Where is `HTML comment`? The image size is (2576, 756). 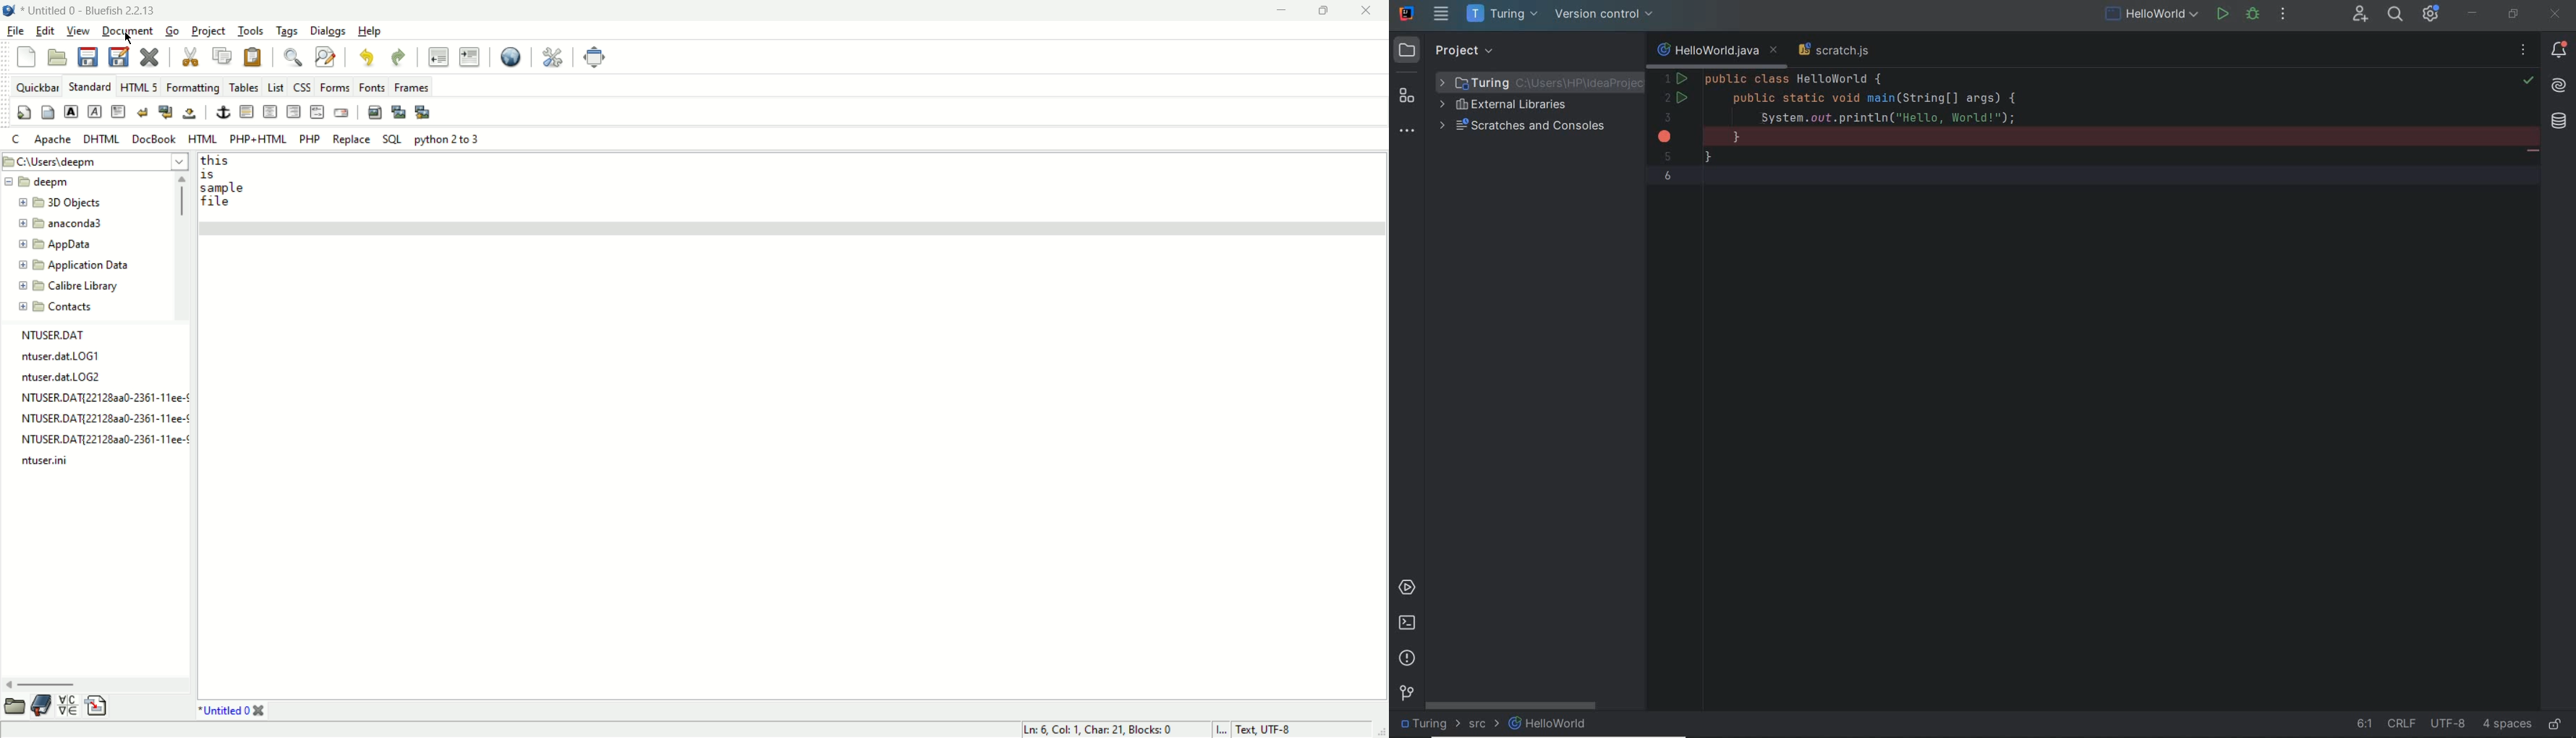
HTML comment is located at coordinates (317, 112).